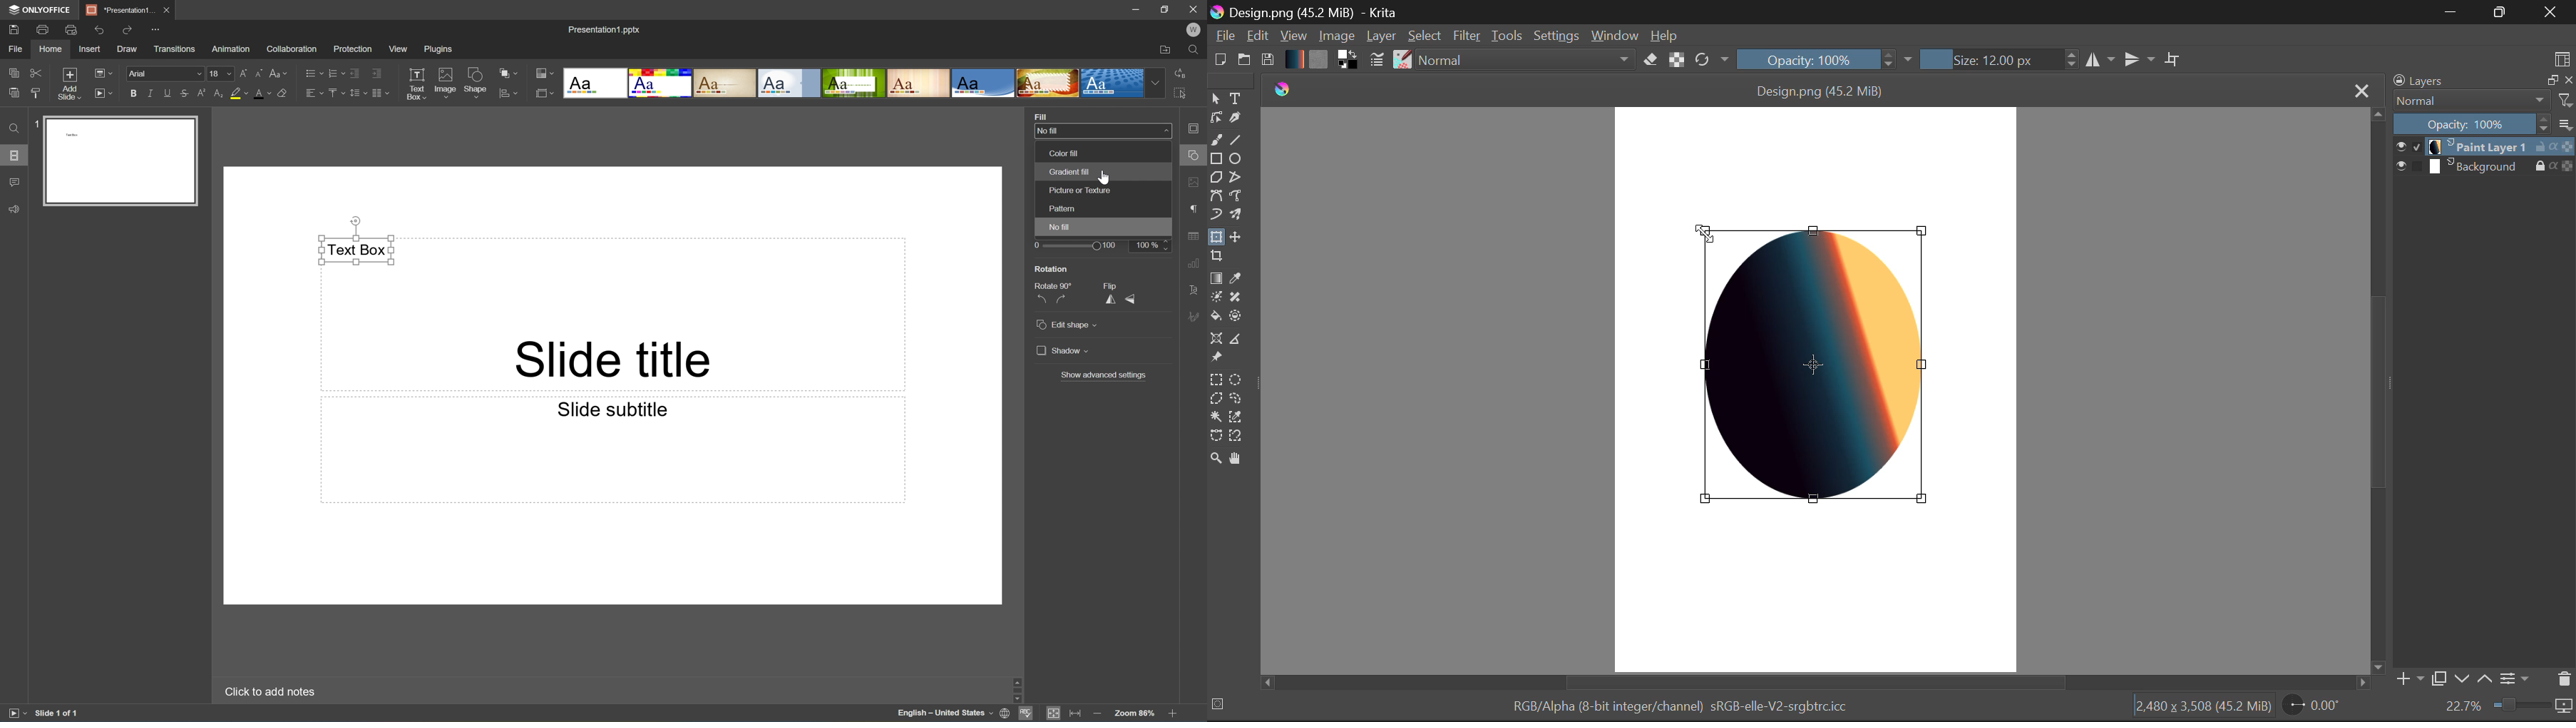 Image resolution: width=2576 pixels, height=728 pixels. What do you see at coordinates (37, 73) in the screenshot?
I see `Cut` at bounding box center [37, 73].